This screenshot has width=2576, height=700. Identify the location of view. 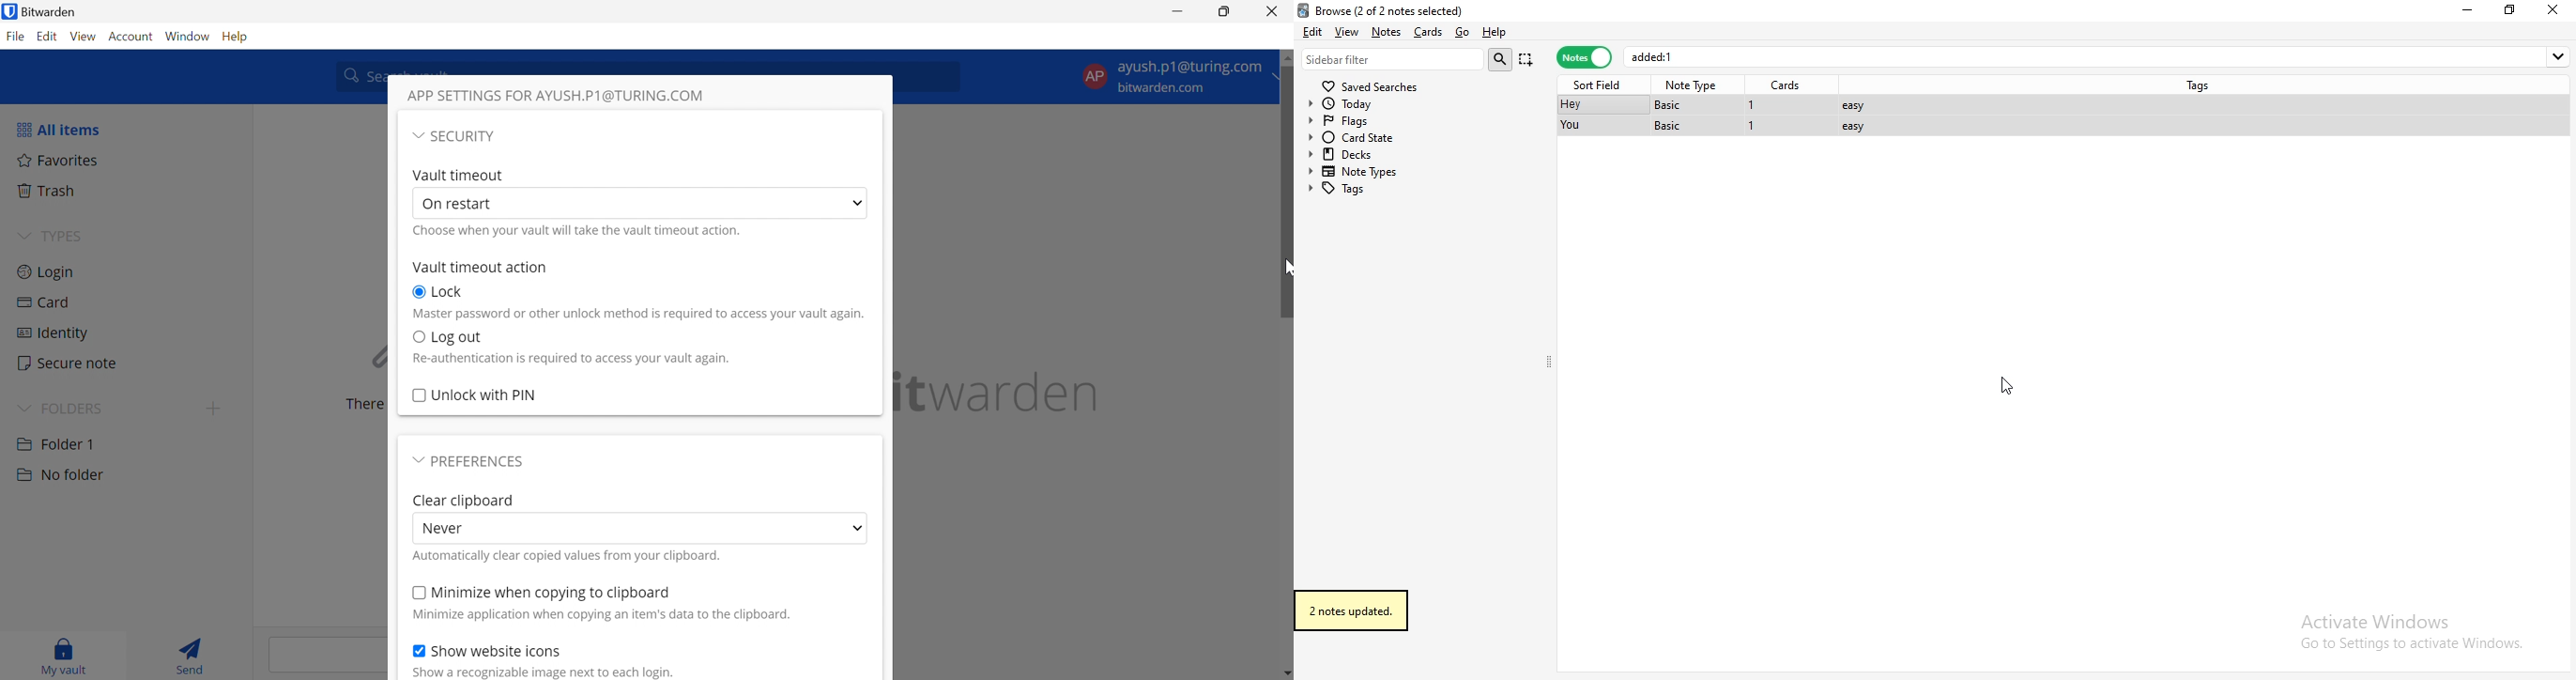
(1348, 31).